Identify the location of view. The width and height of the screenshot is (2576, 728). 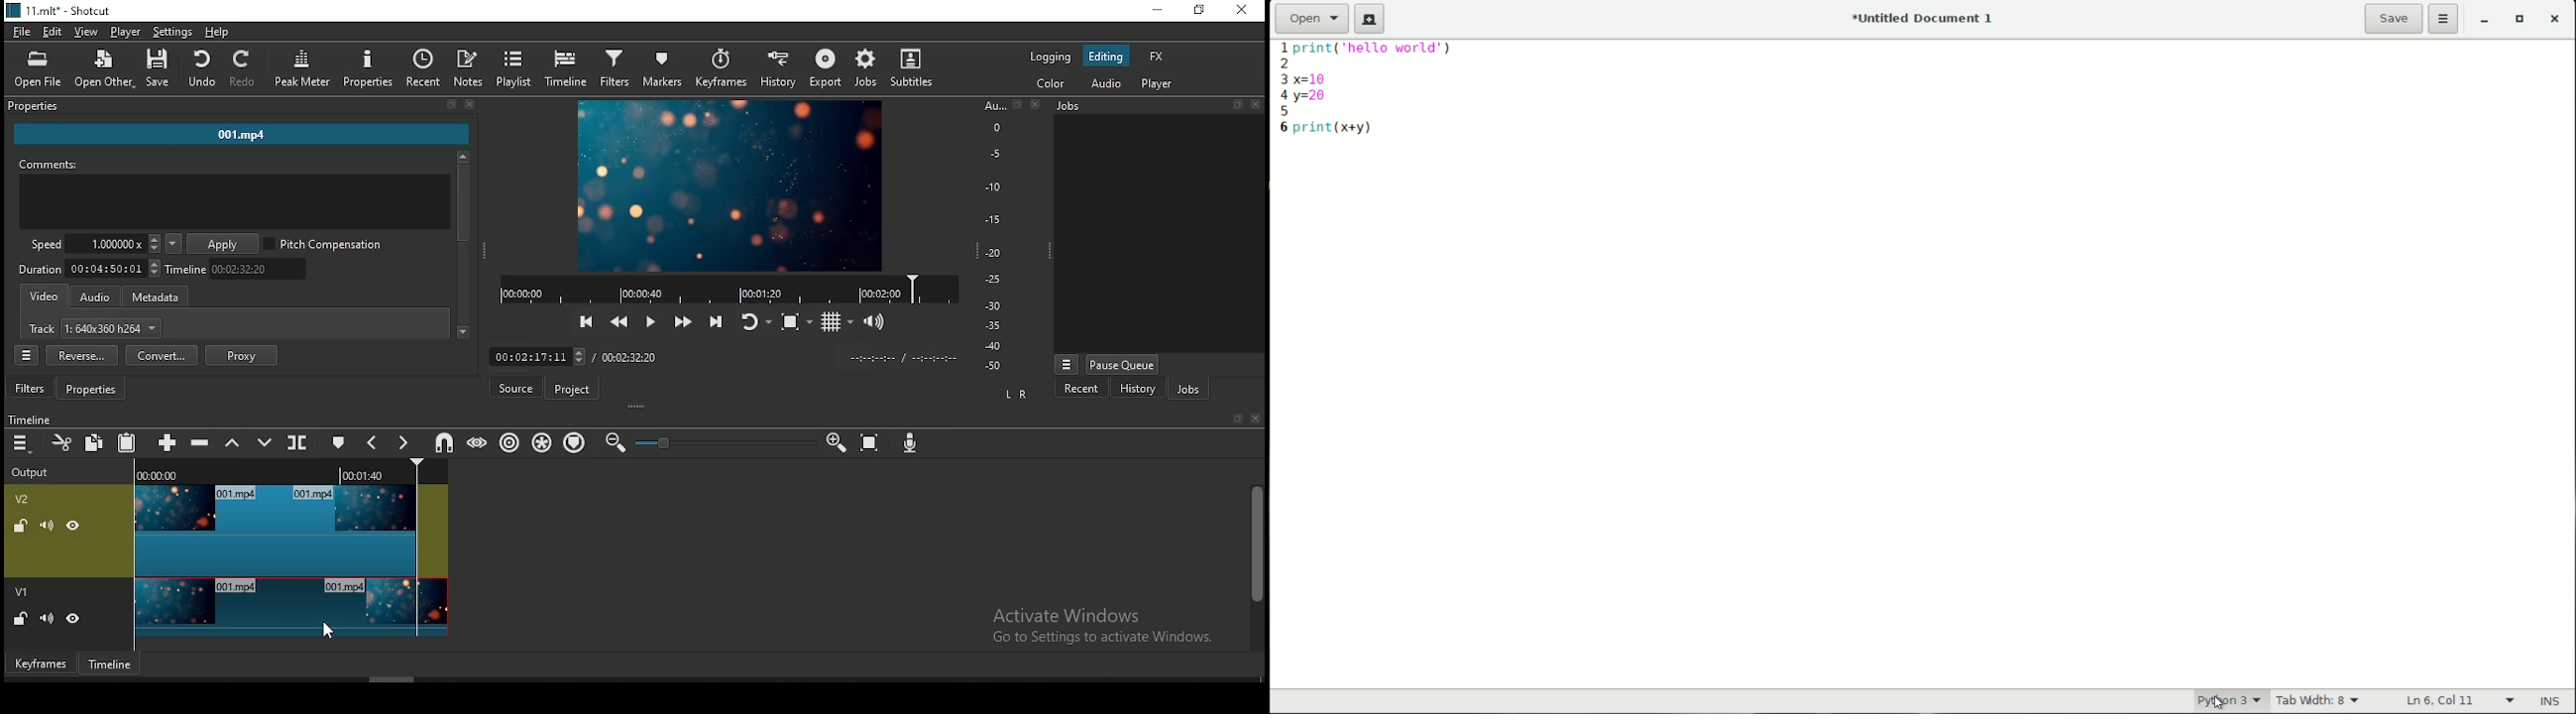
(86, 33).